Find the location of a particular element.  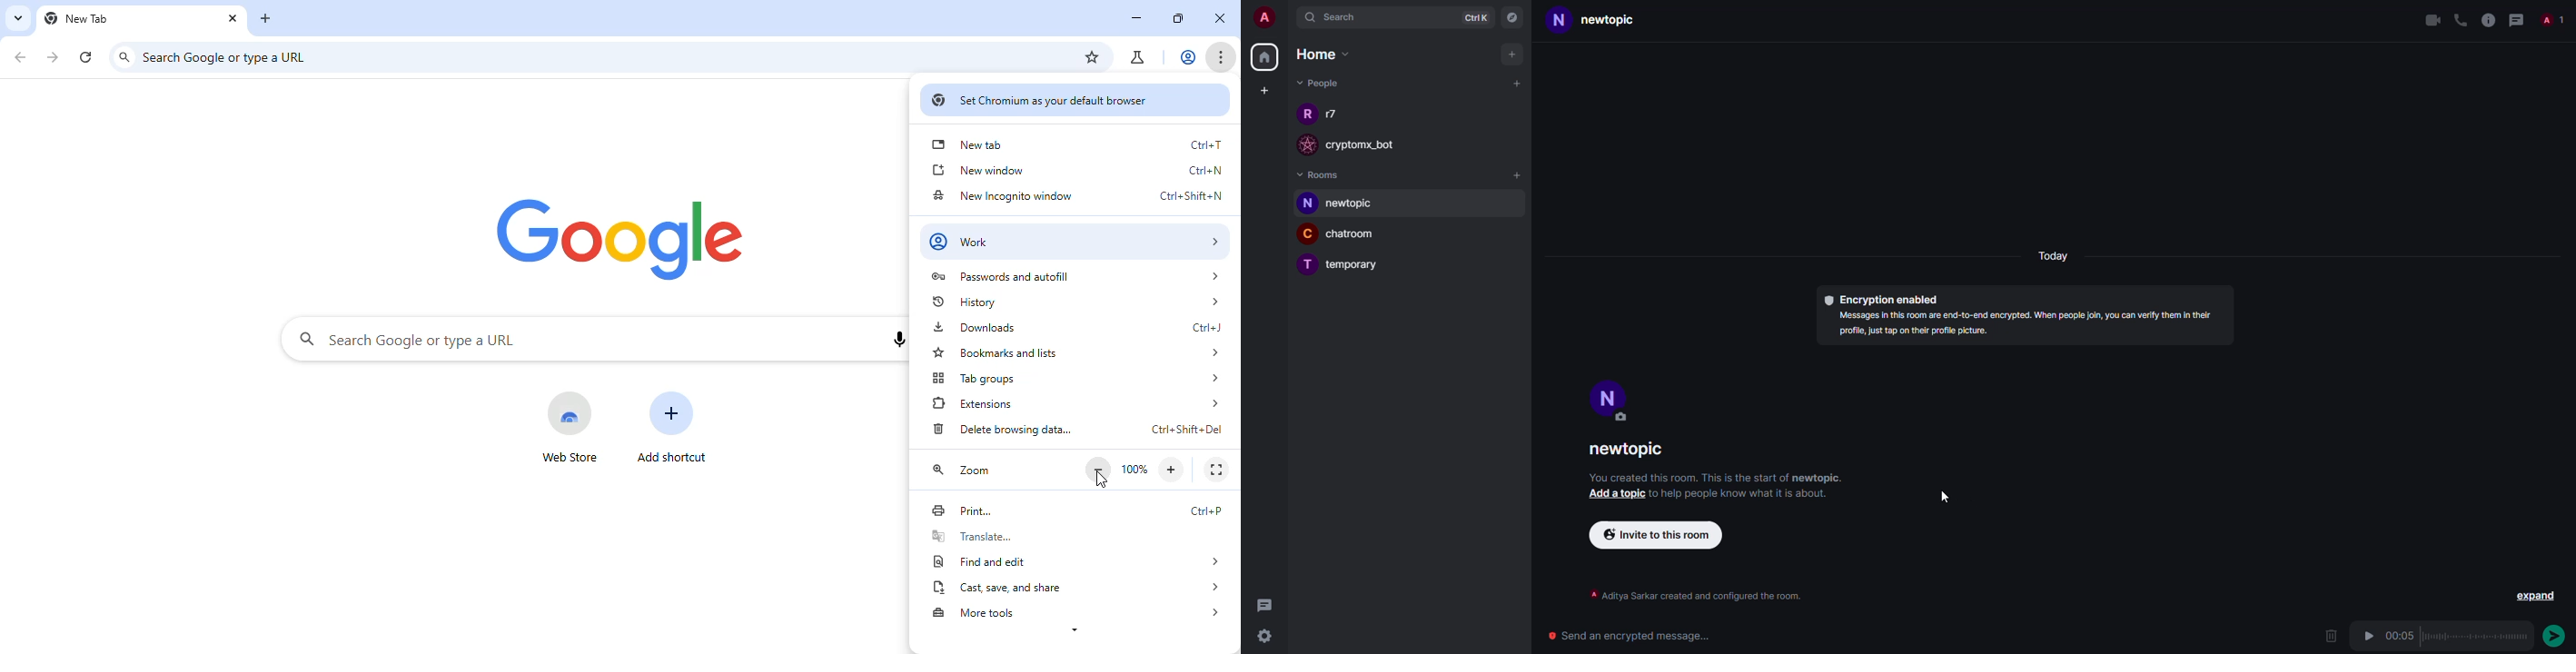

cast, save and share is located at coordinates (1078, 587).